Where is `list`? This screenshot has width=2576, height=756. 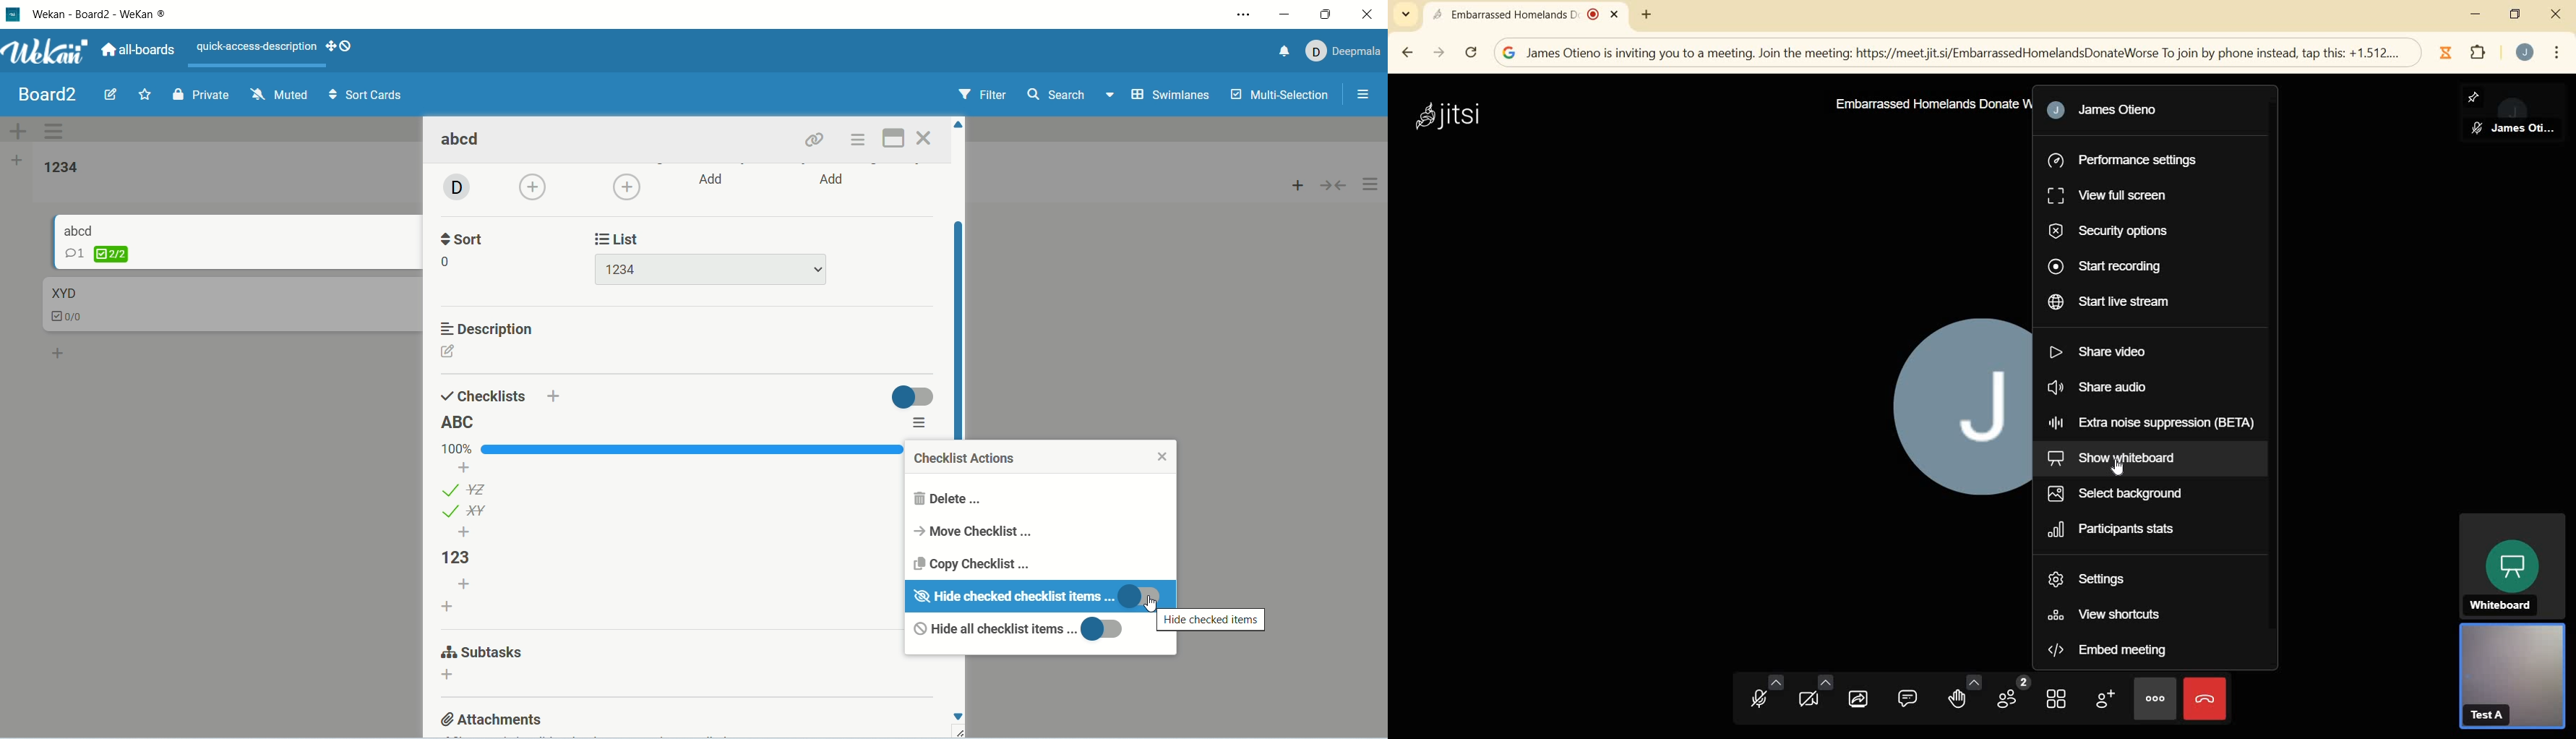
list is located at coordinates (464, 511).